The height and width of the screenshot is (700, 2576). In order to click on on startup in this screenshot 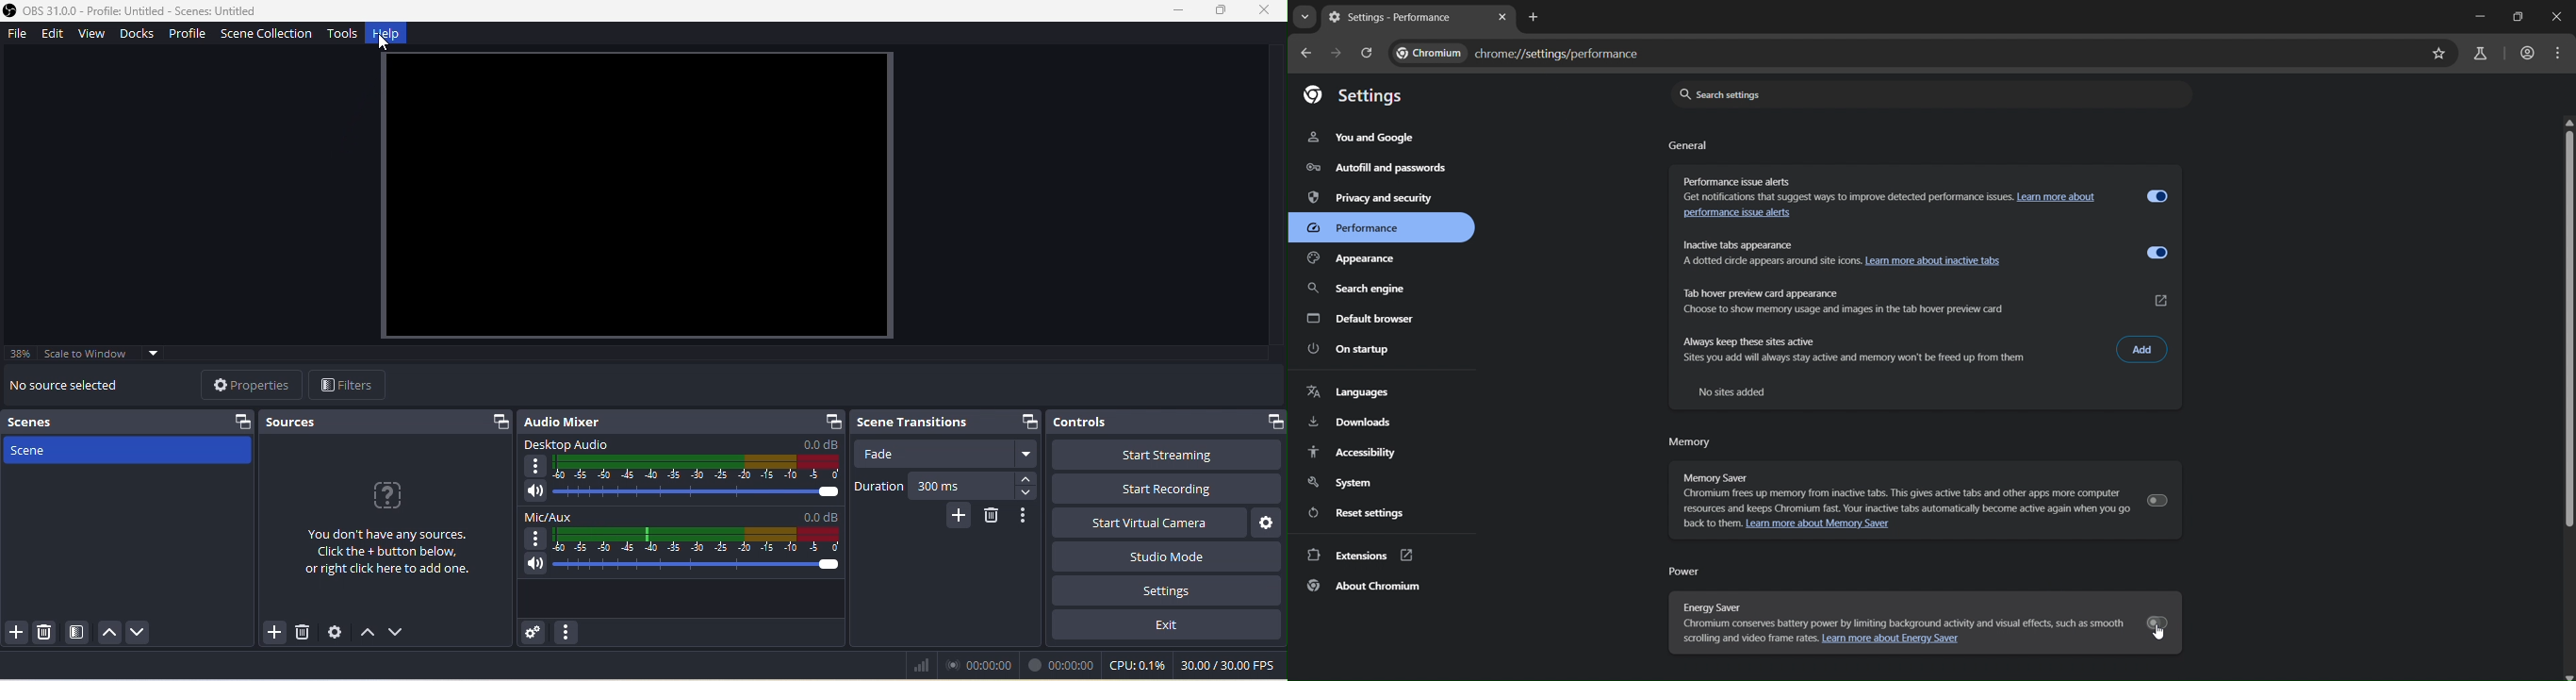, I will do `click(1351, 349)`.